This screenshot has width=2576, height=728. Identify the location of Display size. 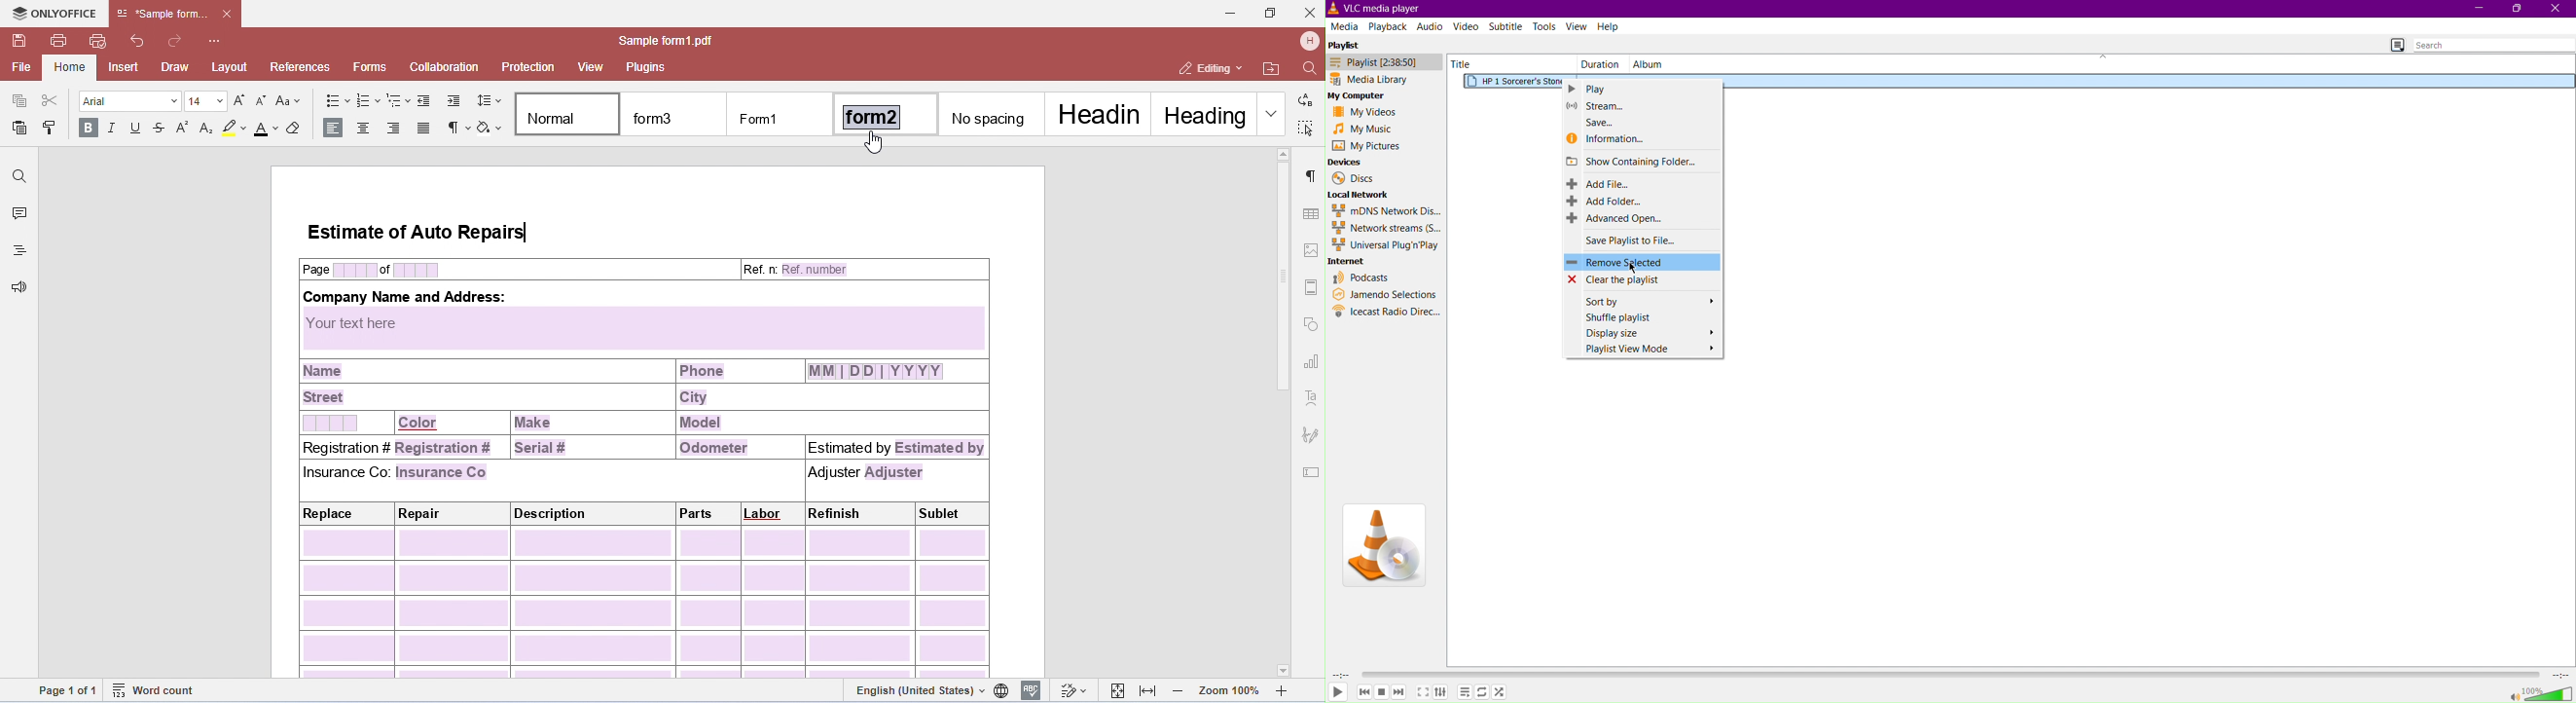
(1642, 332).